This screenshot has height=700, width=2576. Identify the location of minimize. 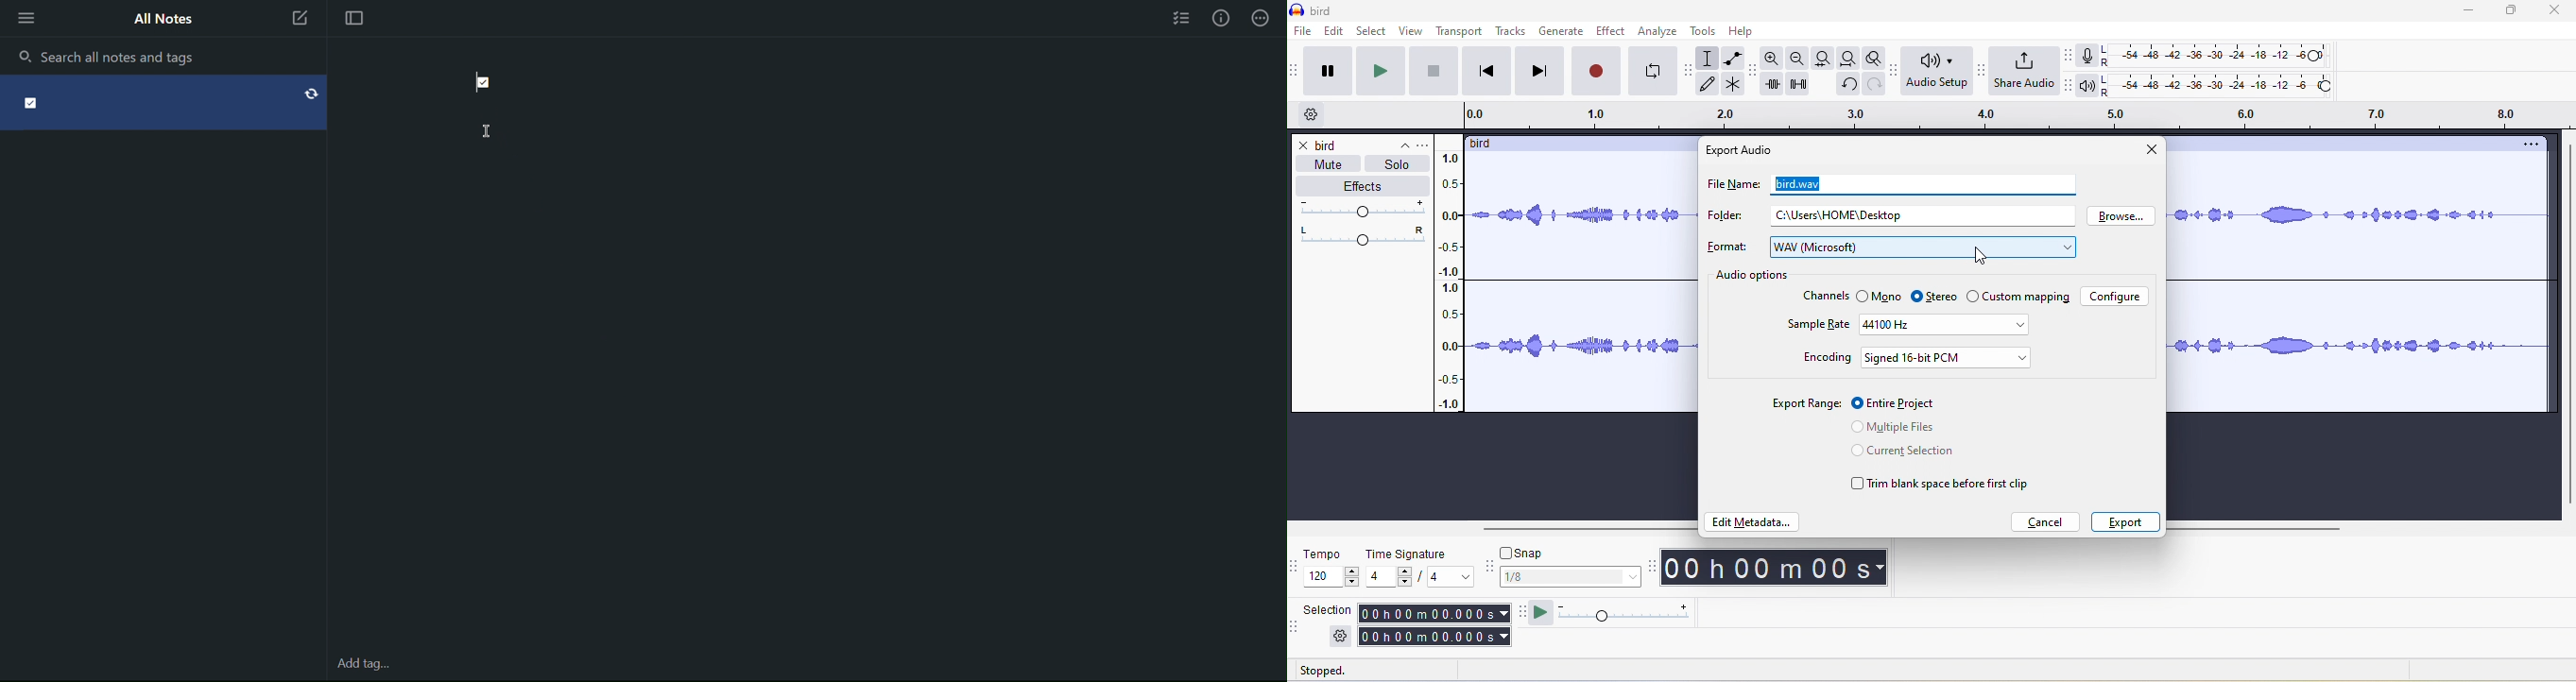
(2478, 14).